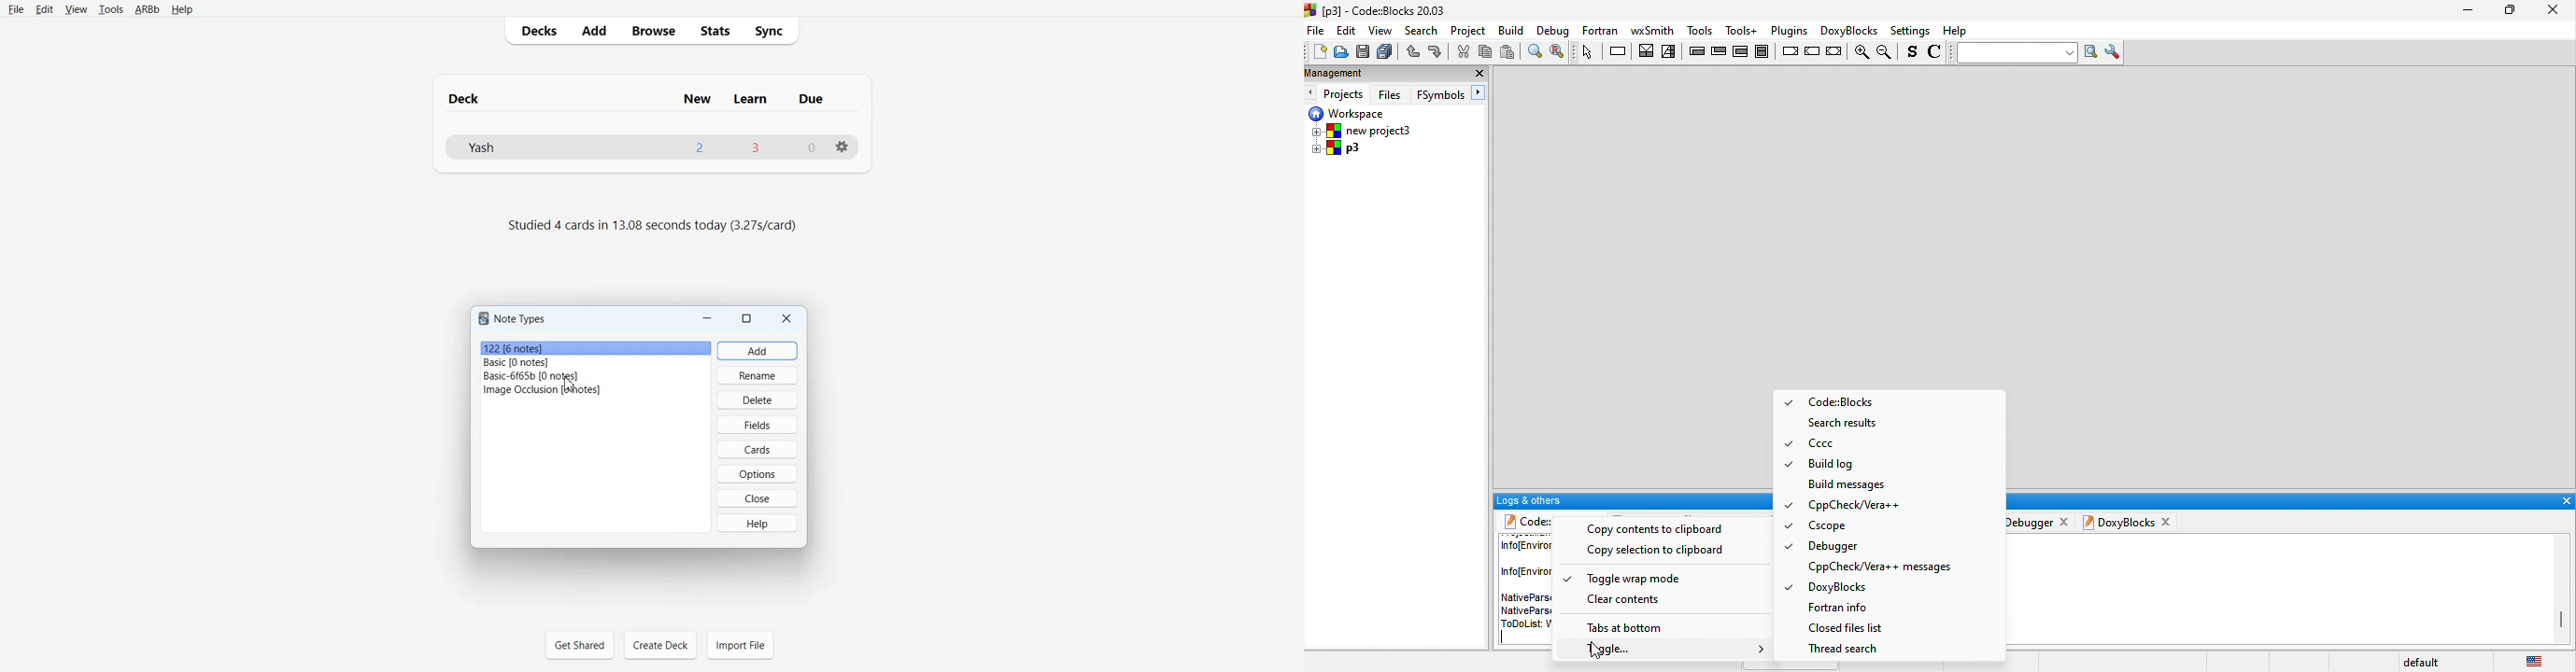 The height and width of the screenshot is (672, 2576). What do you see at coordinates (1512, 30) in the screenshot?
I see `build` at bounding box center [1512, 30].